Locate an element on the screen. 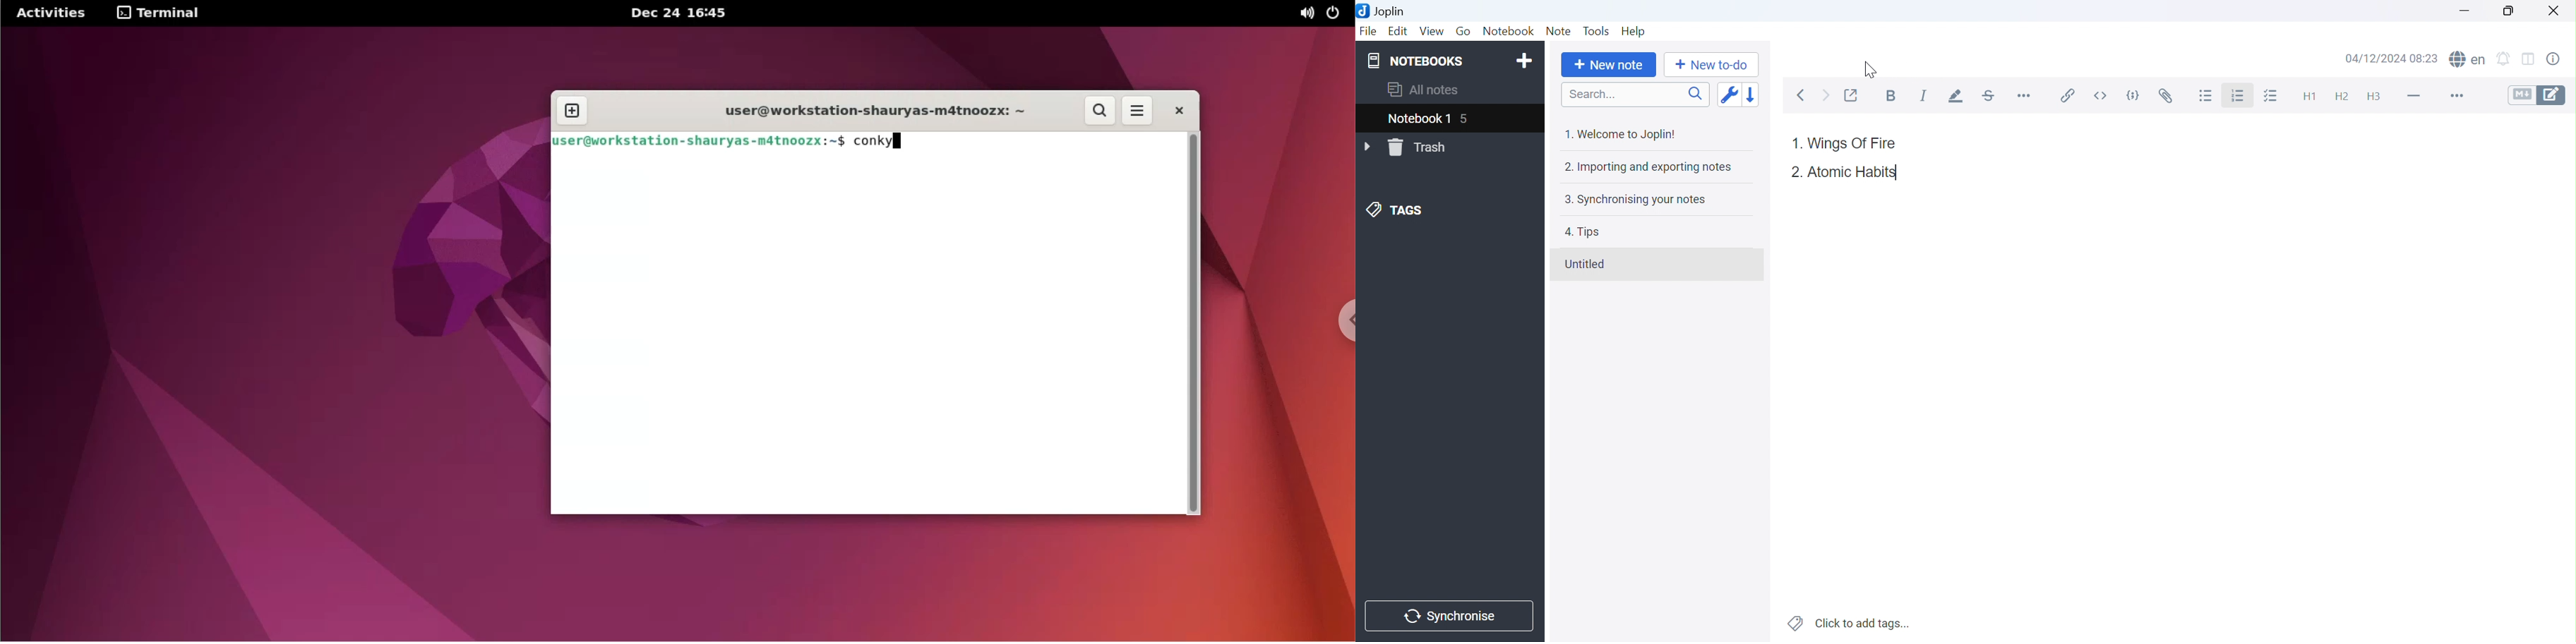 The height and width of the screenshot is (644, 2576). Wings of Fire is located at coordinates (1853, 143).